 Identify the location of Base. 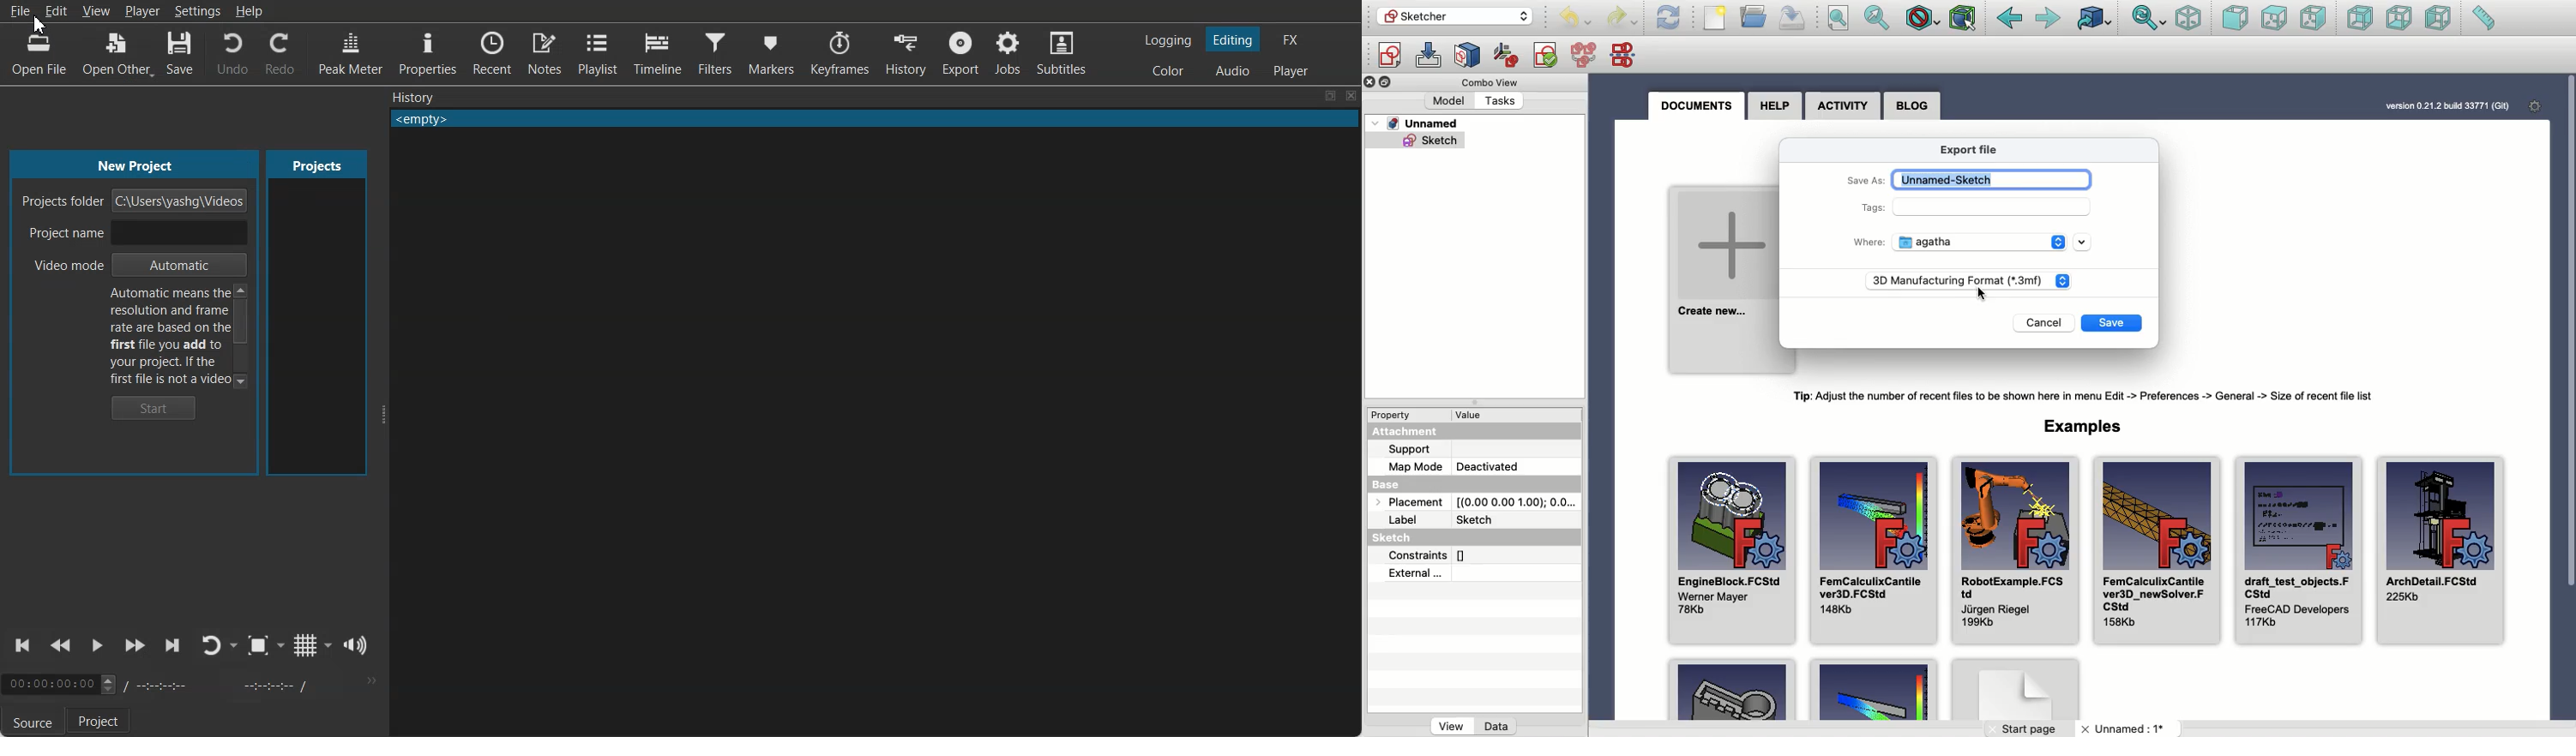
(1391, 486).